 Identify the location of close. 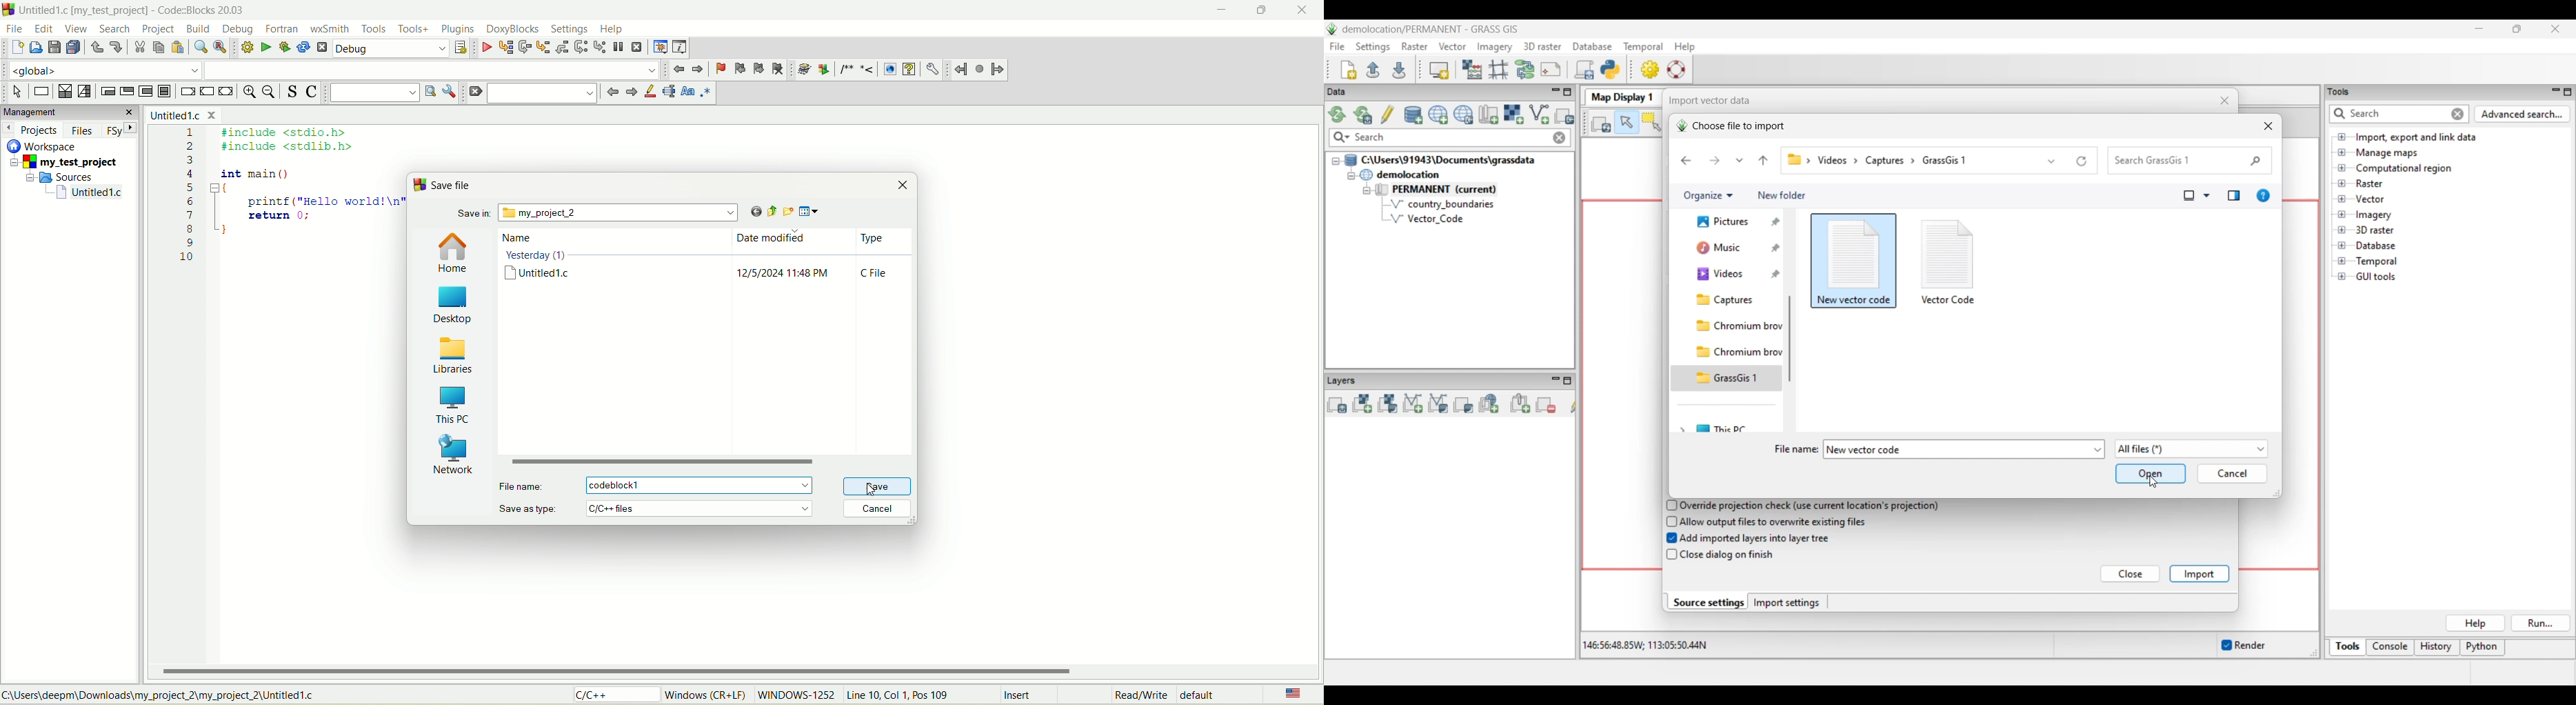
(905, 186).